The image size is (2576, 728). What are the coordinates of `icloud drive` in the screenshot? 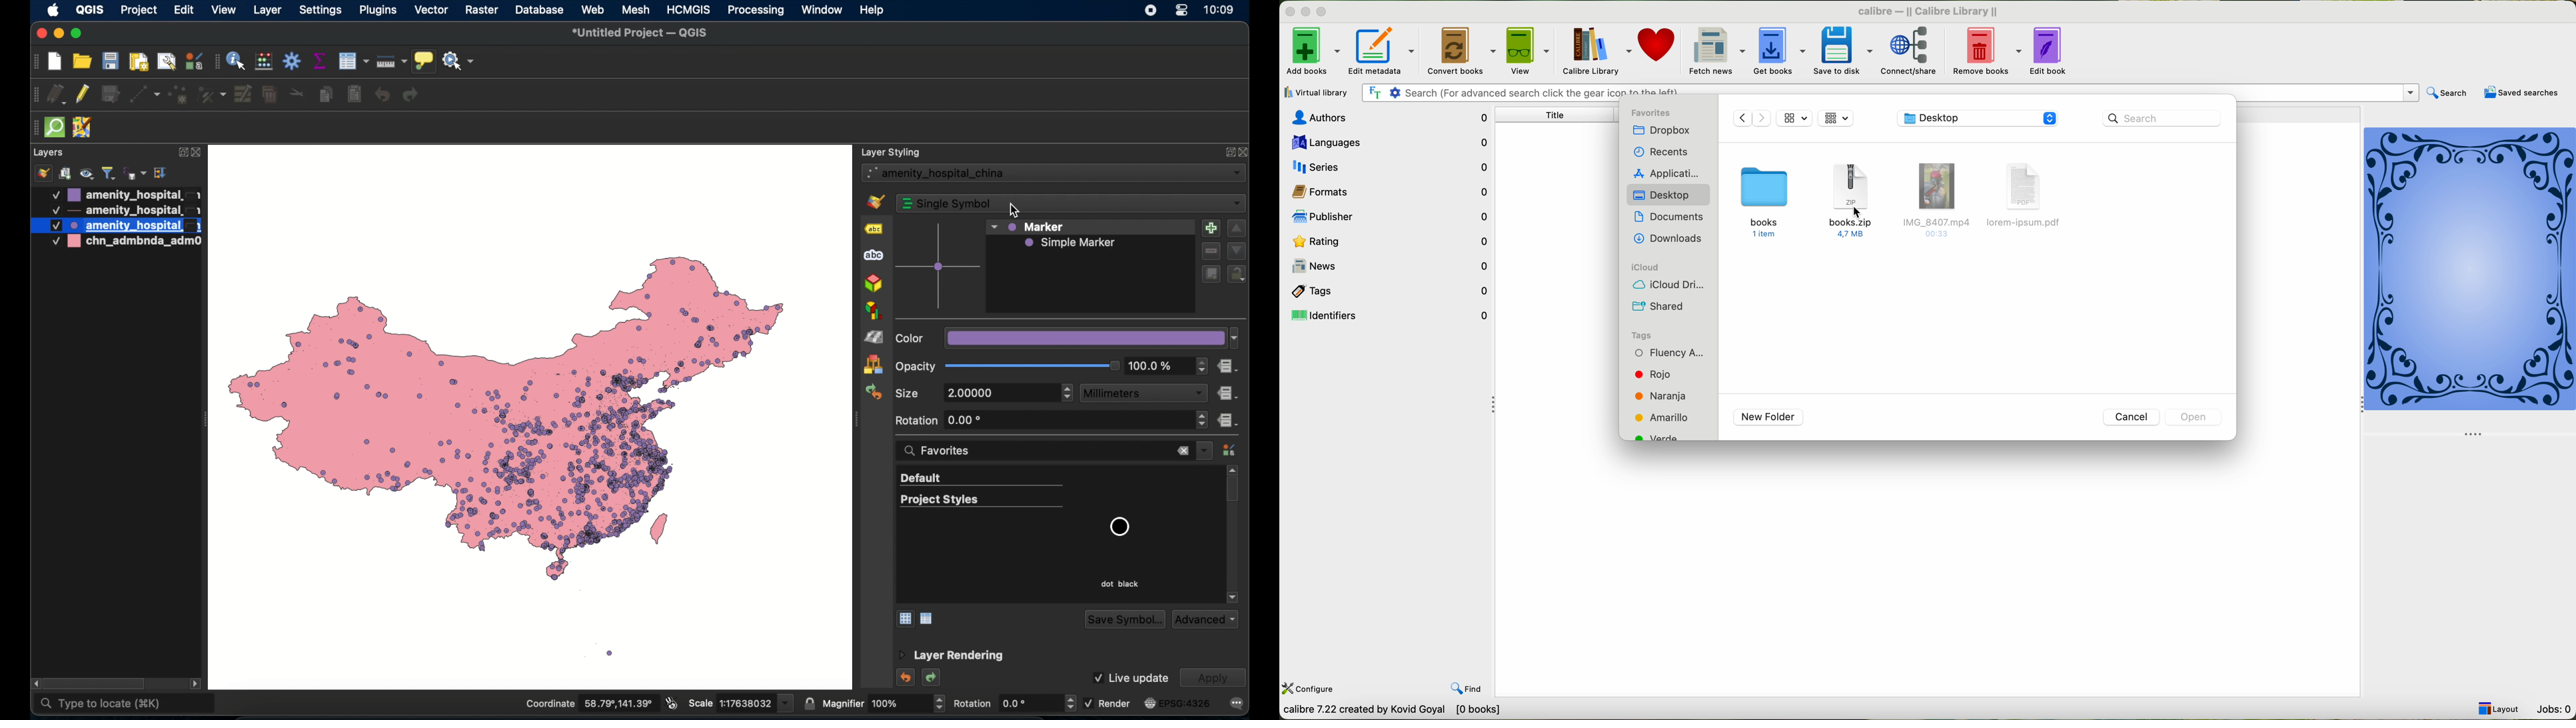 It's located at (1668, 284).